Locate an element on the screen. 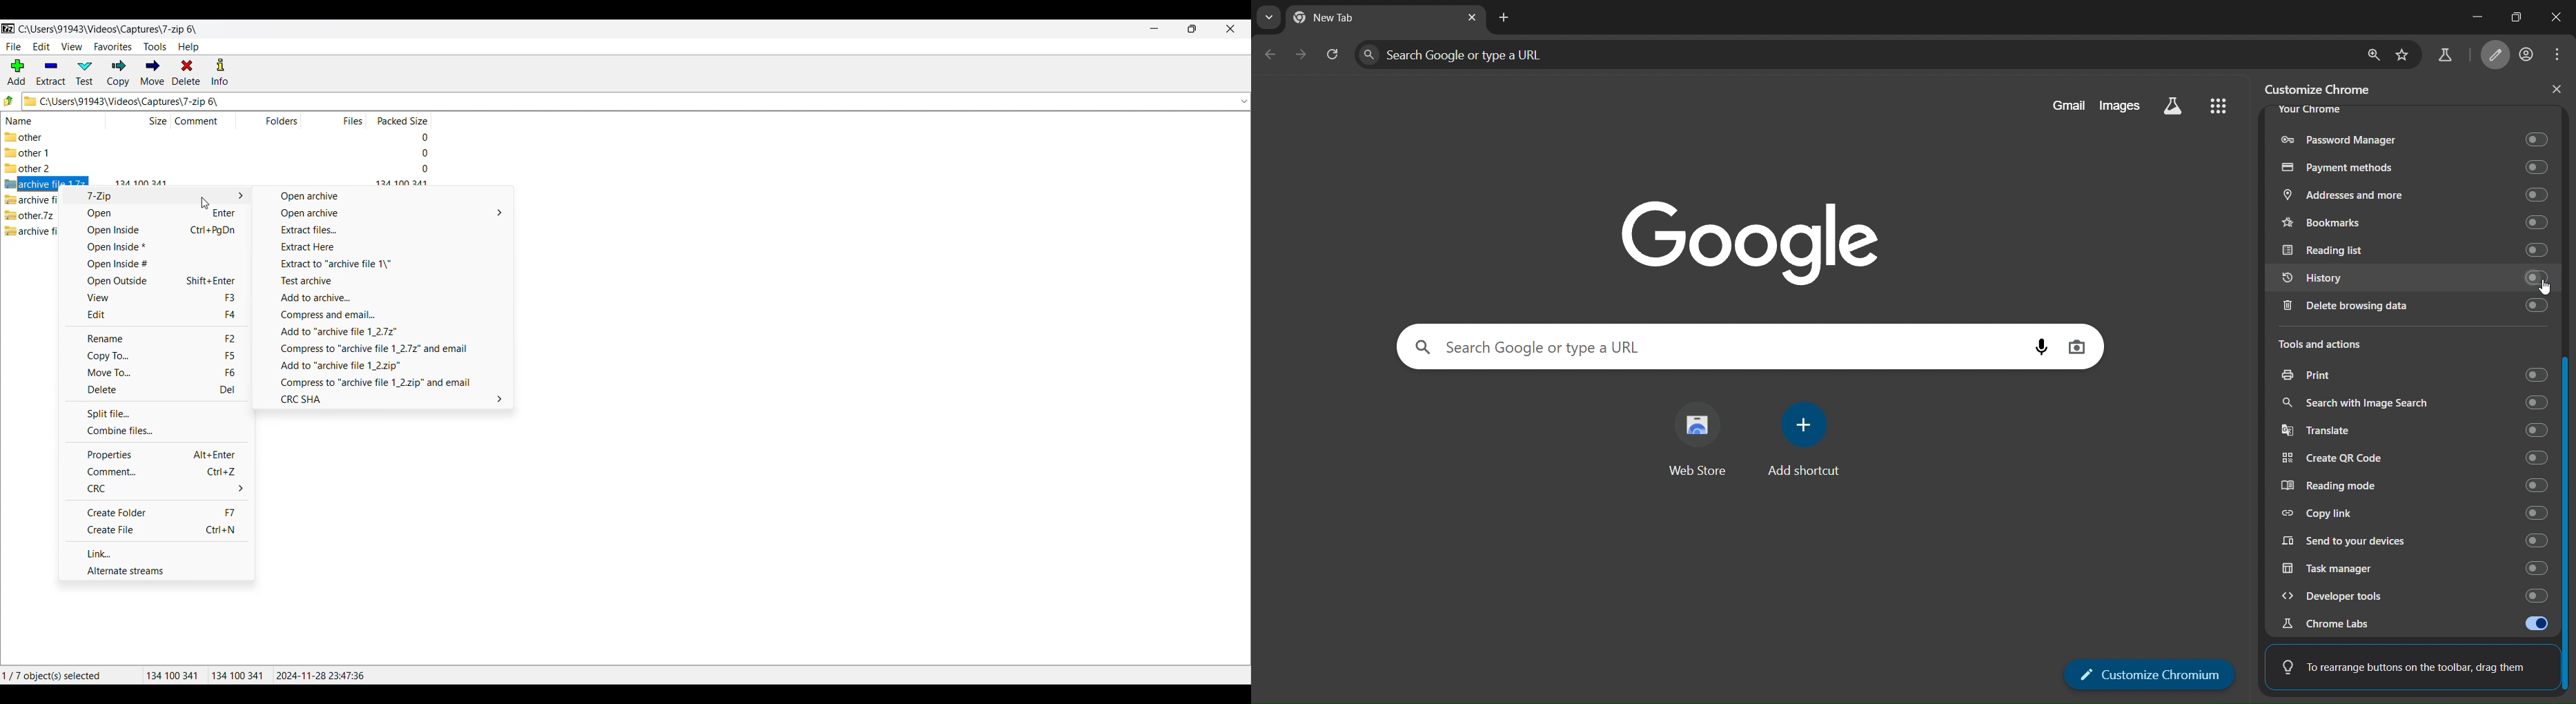 The width and height of the screenshot is (2576, 728). your chrome is located at coordinates (2310, 110).